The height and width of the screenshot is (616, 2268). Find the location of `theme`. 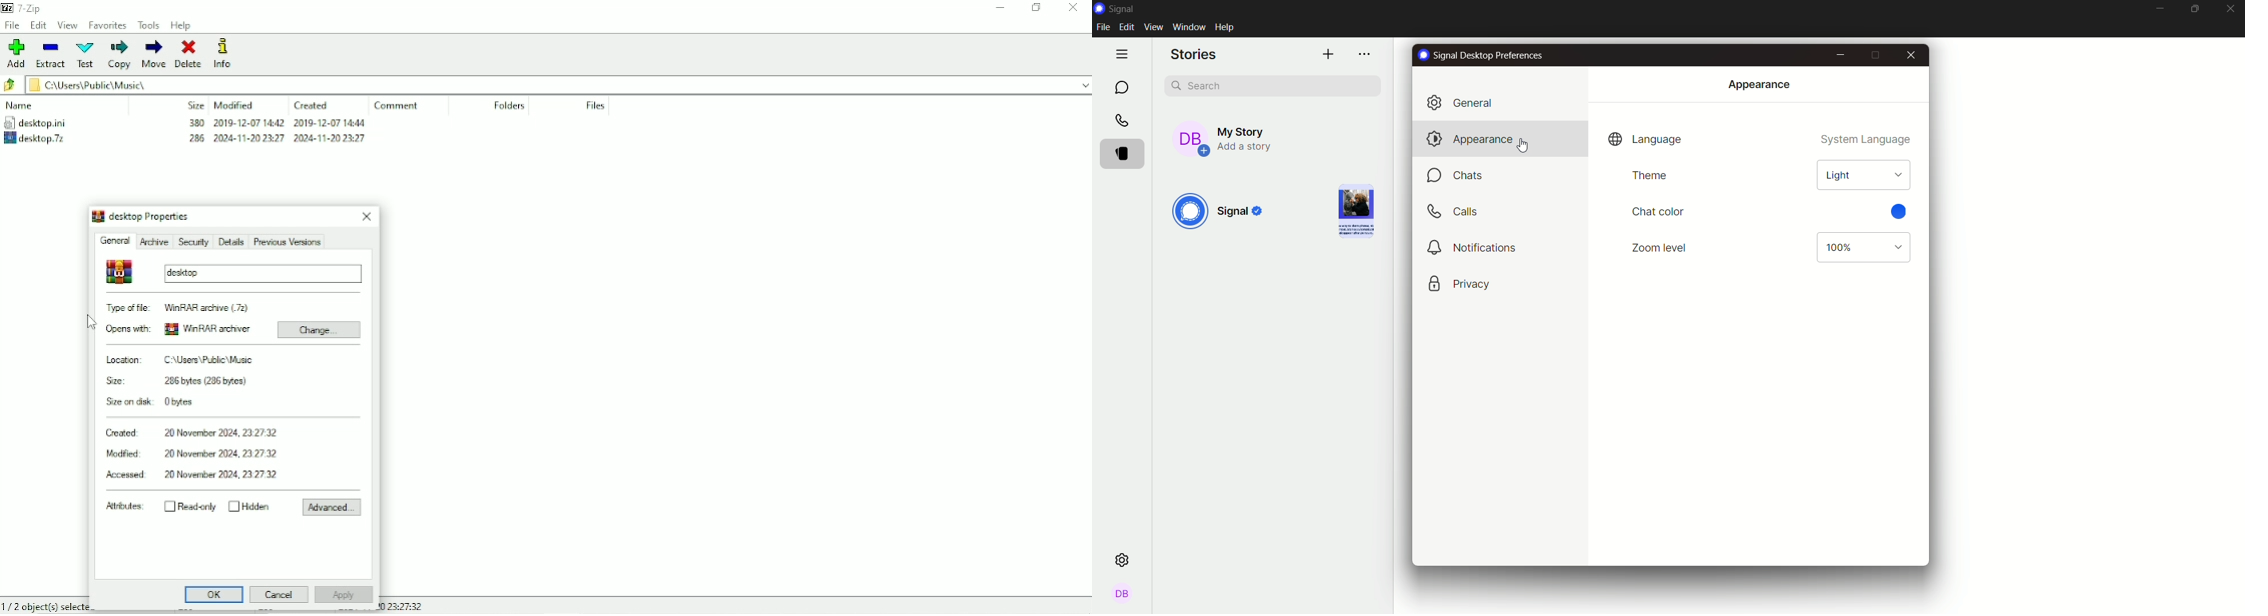

theme is located at coordinates (1649, 176).